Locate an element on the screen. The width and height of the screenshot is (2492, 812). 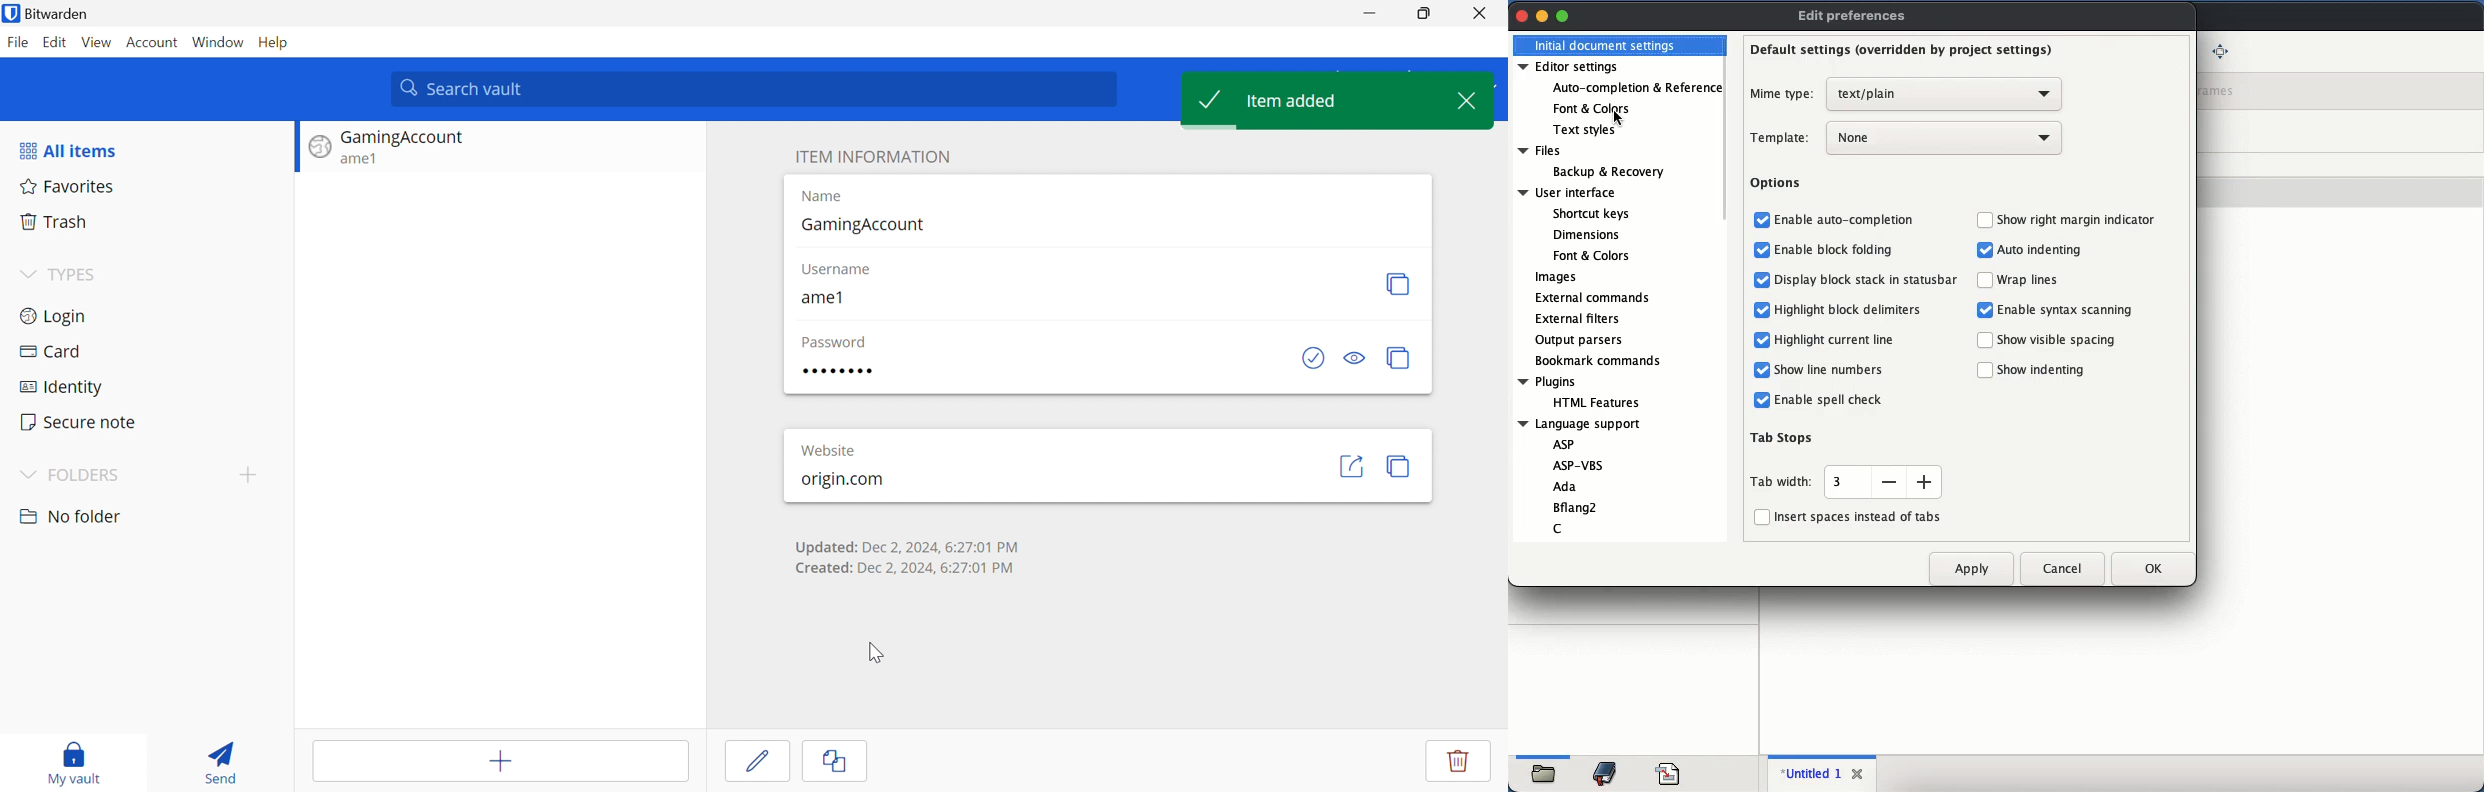
increase is located at coordinates (1925, 483).